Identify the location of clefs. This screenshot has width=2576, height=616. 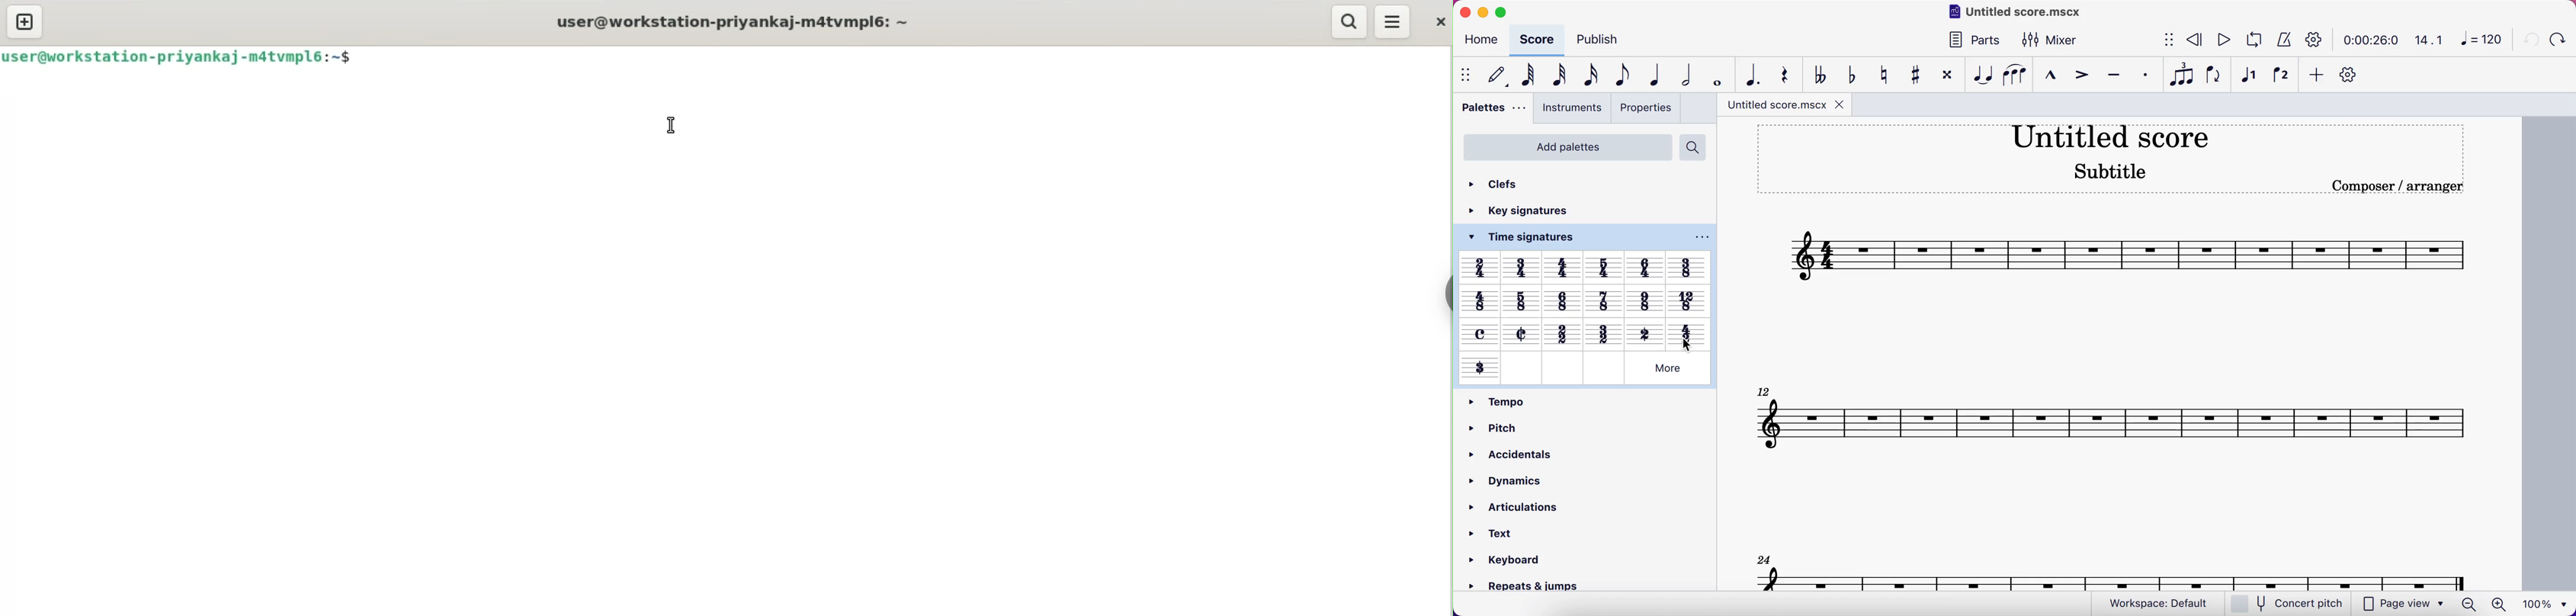
(1500, 182).